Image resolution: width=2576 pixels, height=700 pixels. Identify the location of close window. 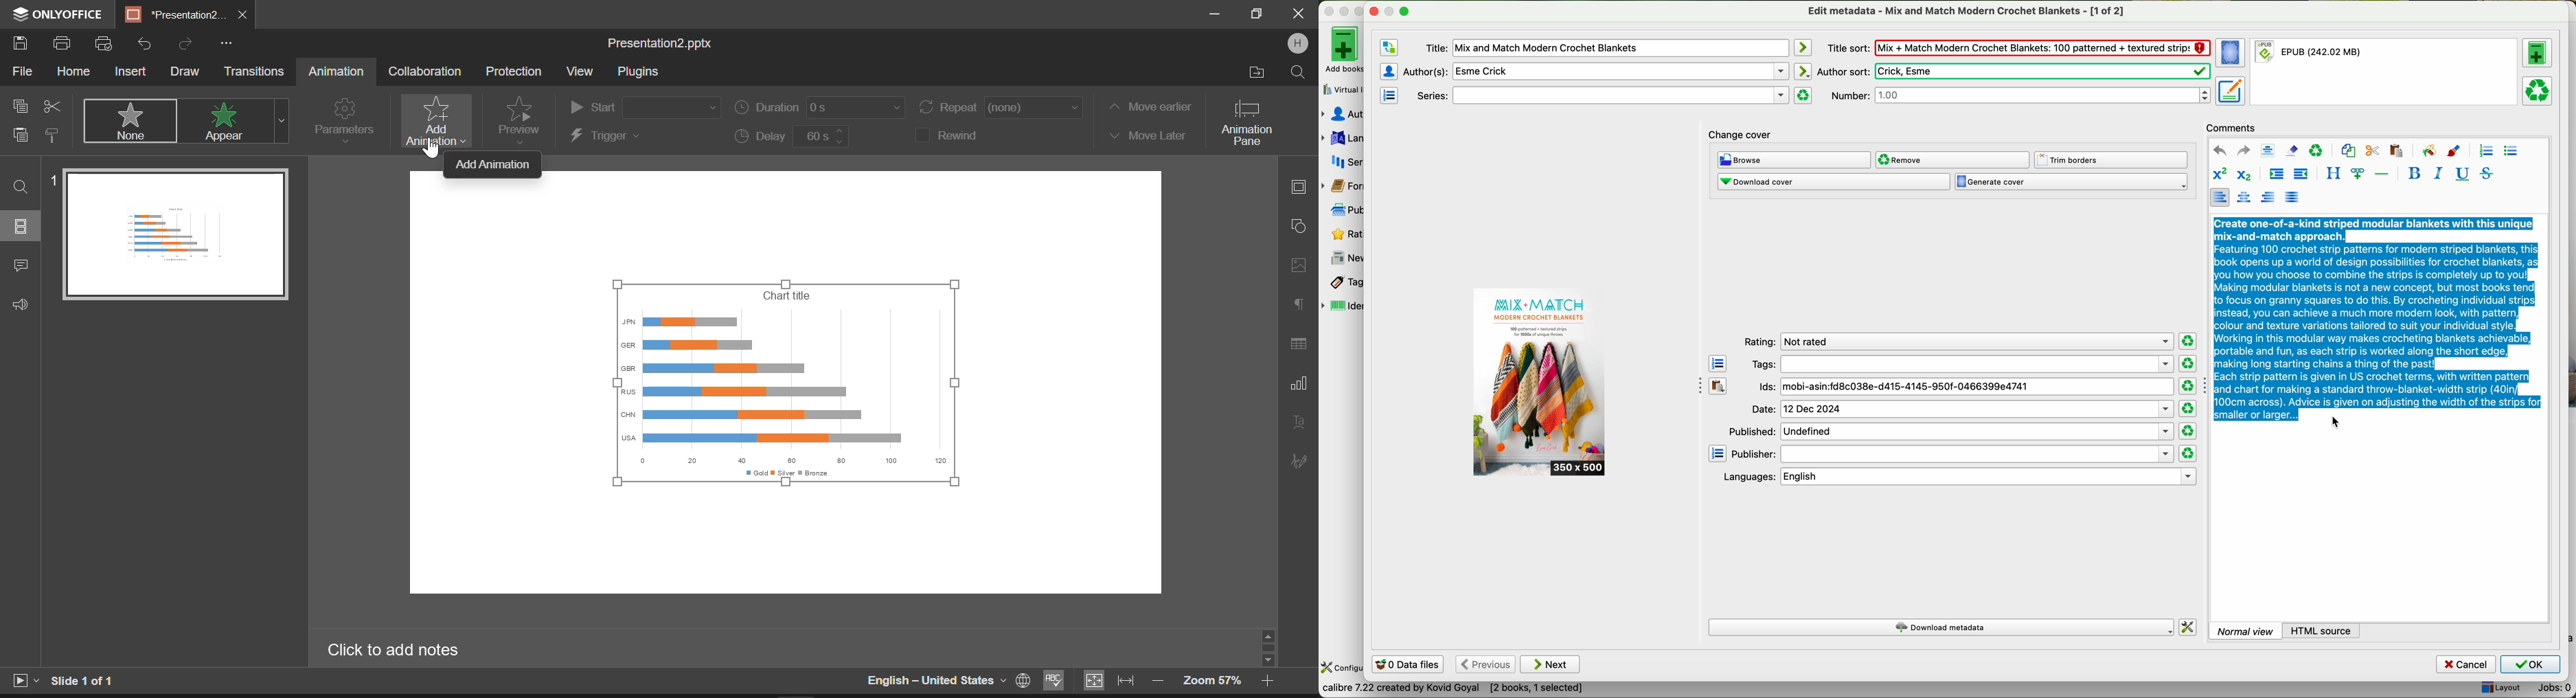
(1374, 10).